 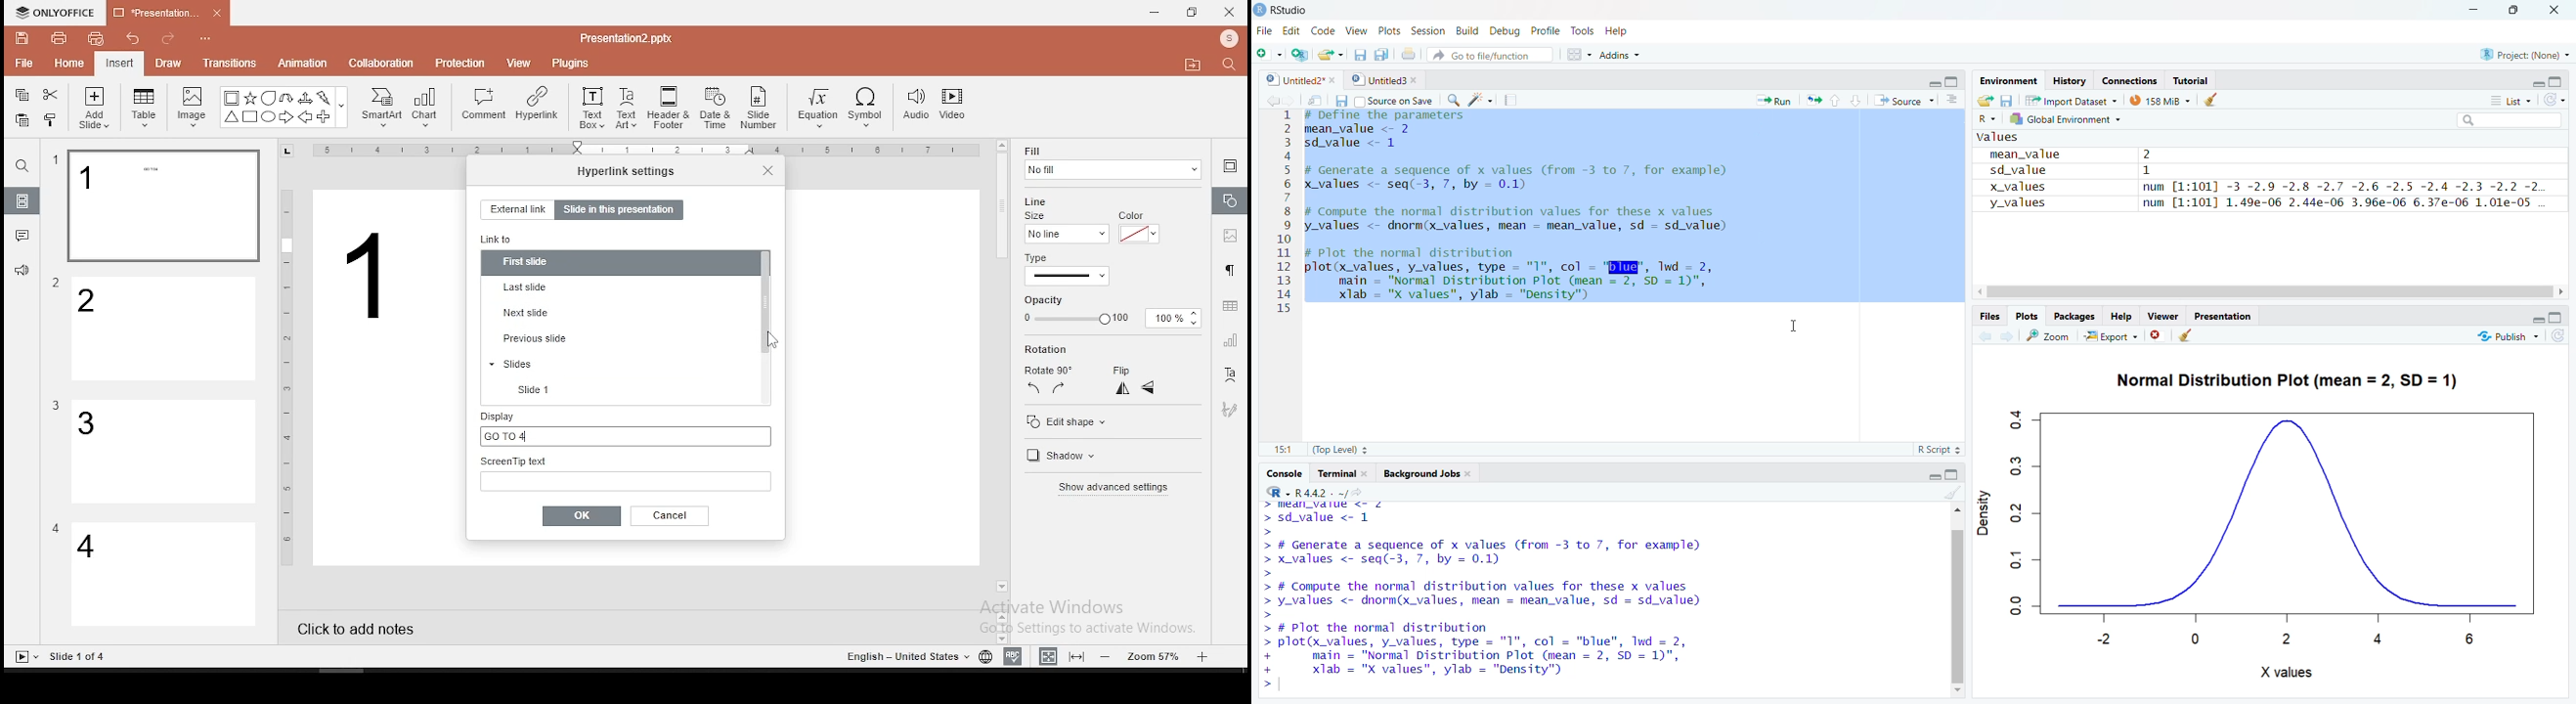 What do you see at coordinates (1229, 375) in the screenshot?
I see `text art tool` at bounding box center [1229, 375].